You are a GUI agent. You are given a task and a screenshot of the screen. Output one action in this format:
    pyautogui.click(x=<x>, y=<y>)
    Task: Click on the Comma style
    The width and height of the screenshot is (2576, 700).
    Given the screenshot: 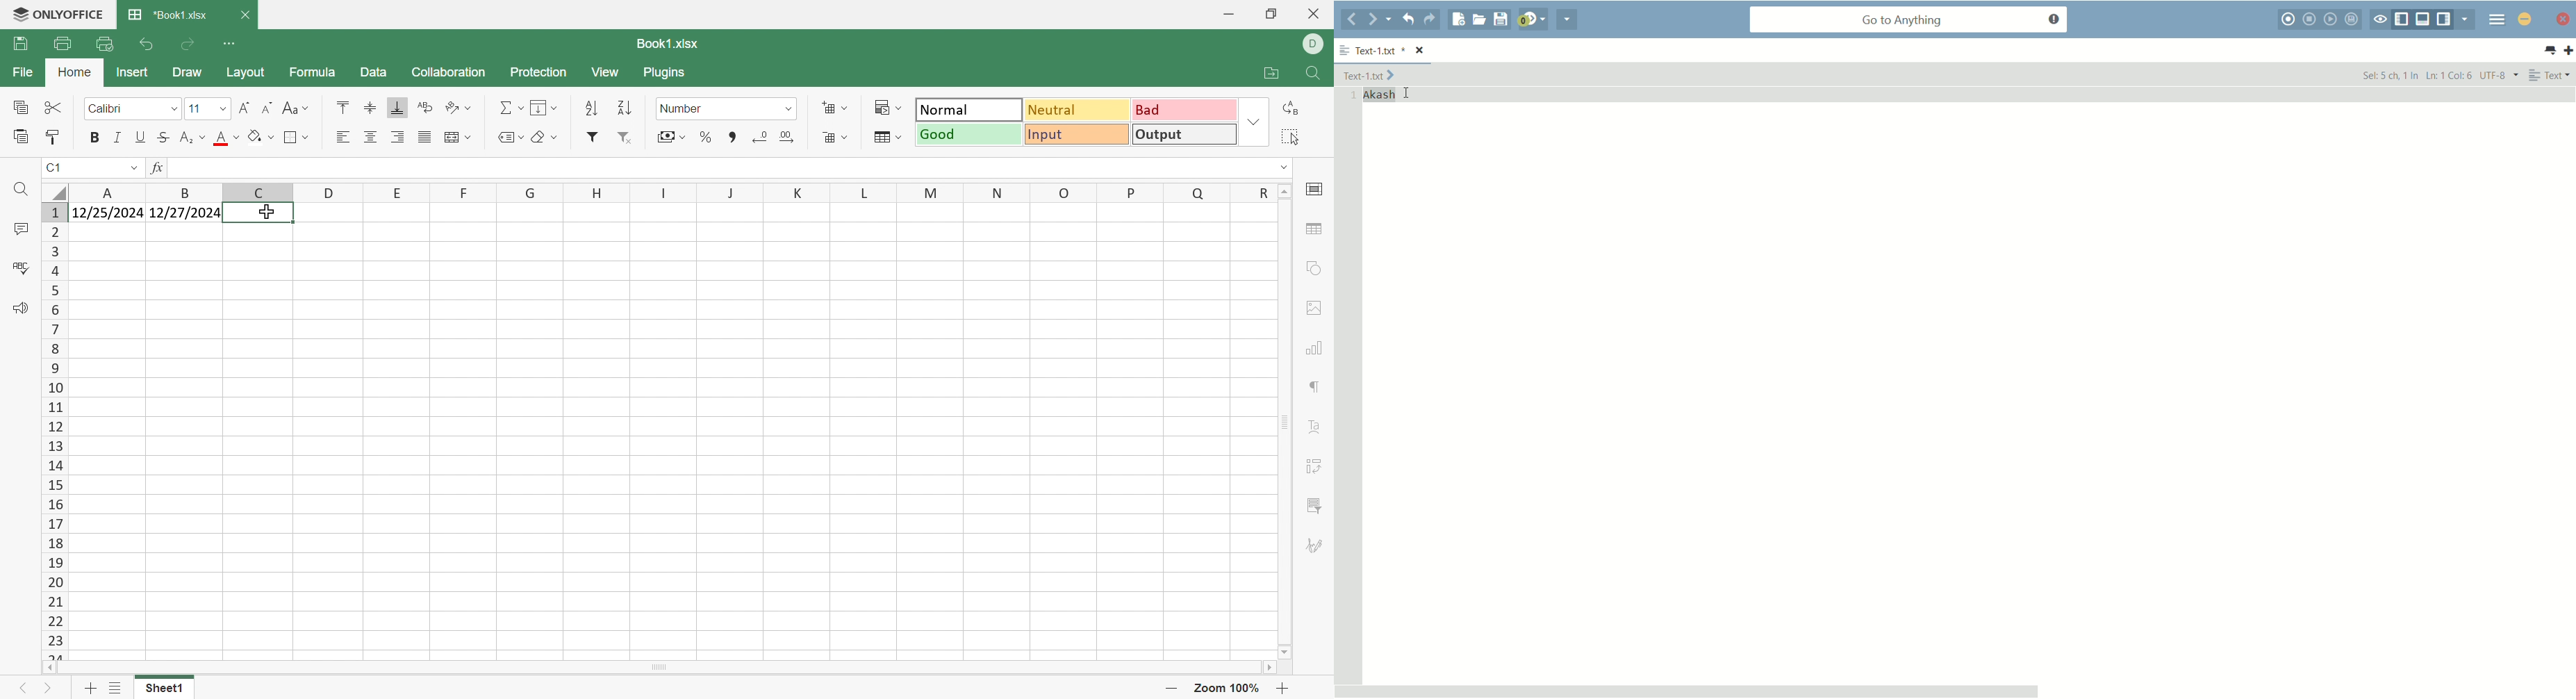 What is the action you would take?
    pyautogui.click(x=732, y=138)
    